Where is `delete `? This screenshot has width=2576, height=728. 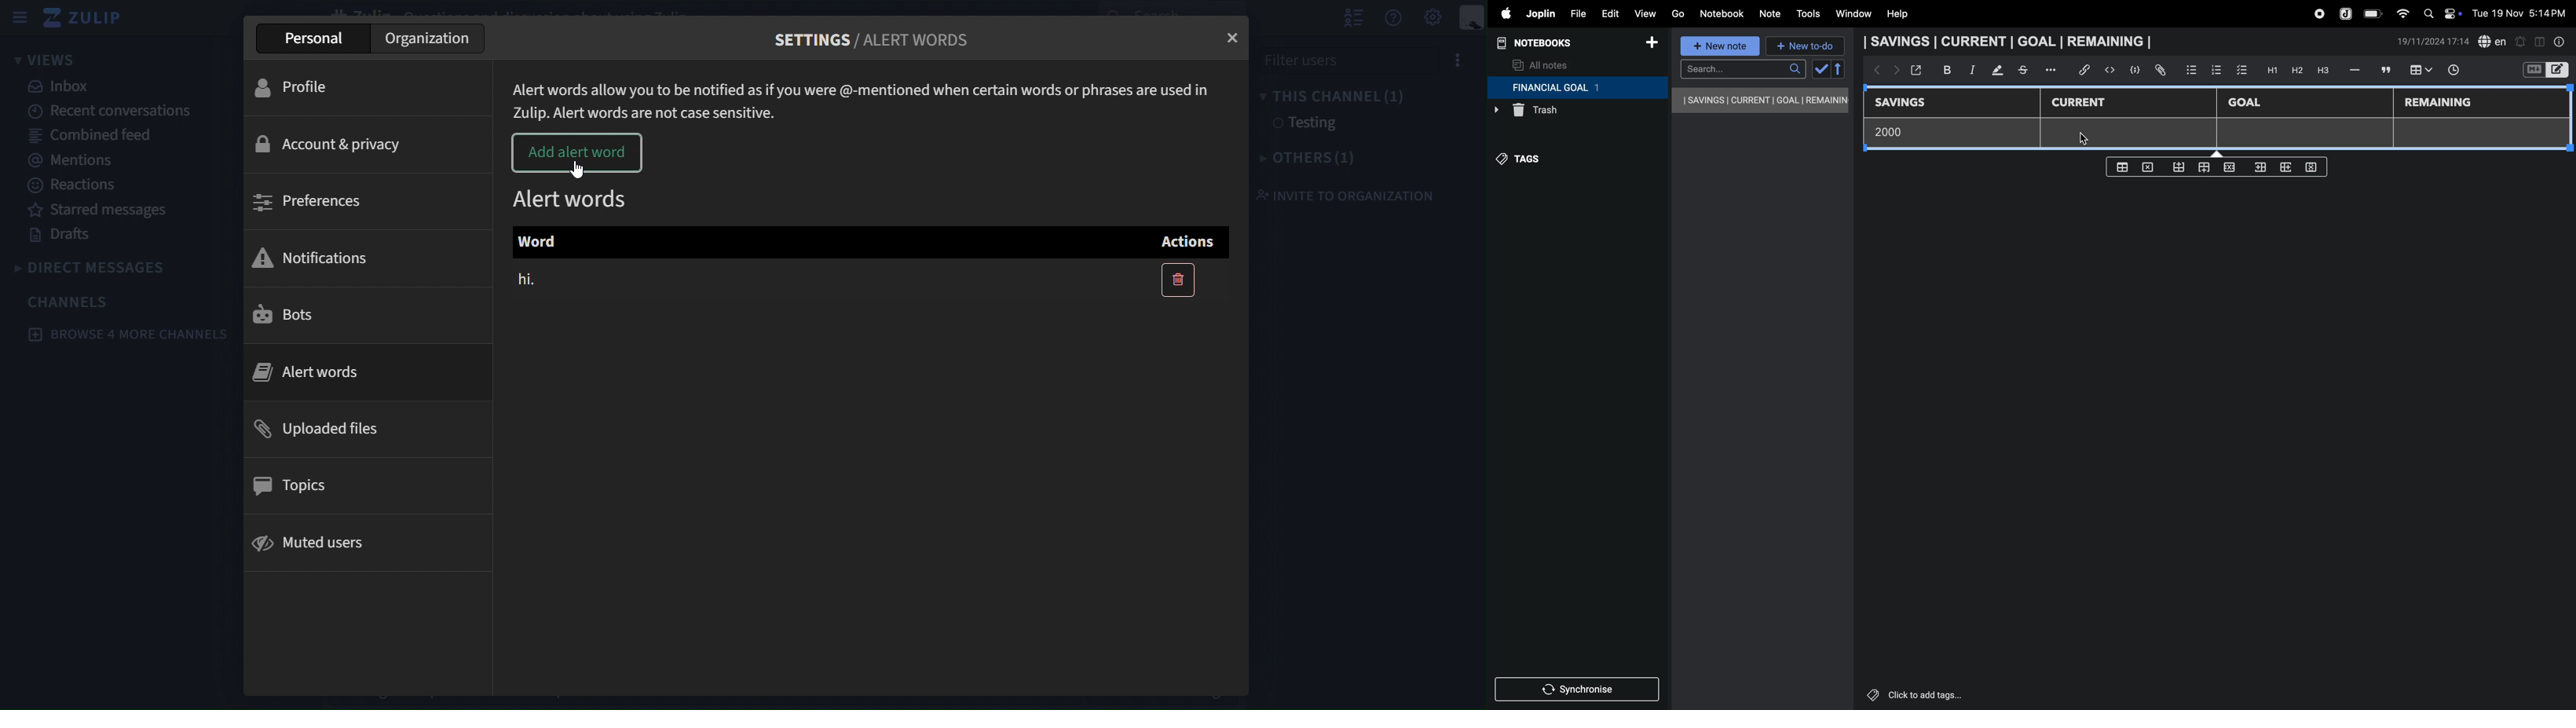
delete  is located at coordinates (1179, 280).